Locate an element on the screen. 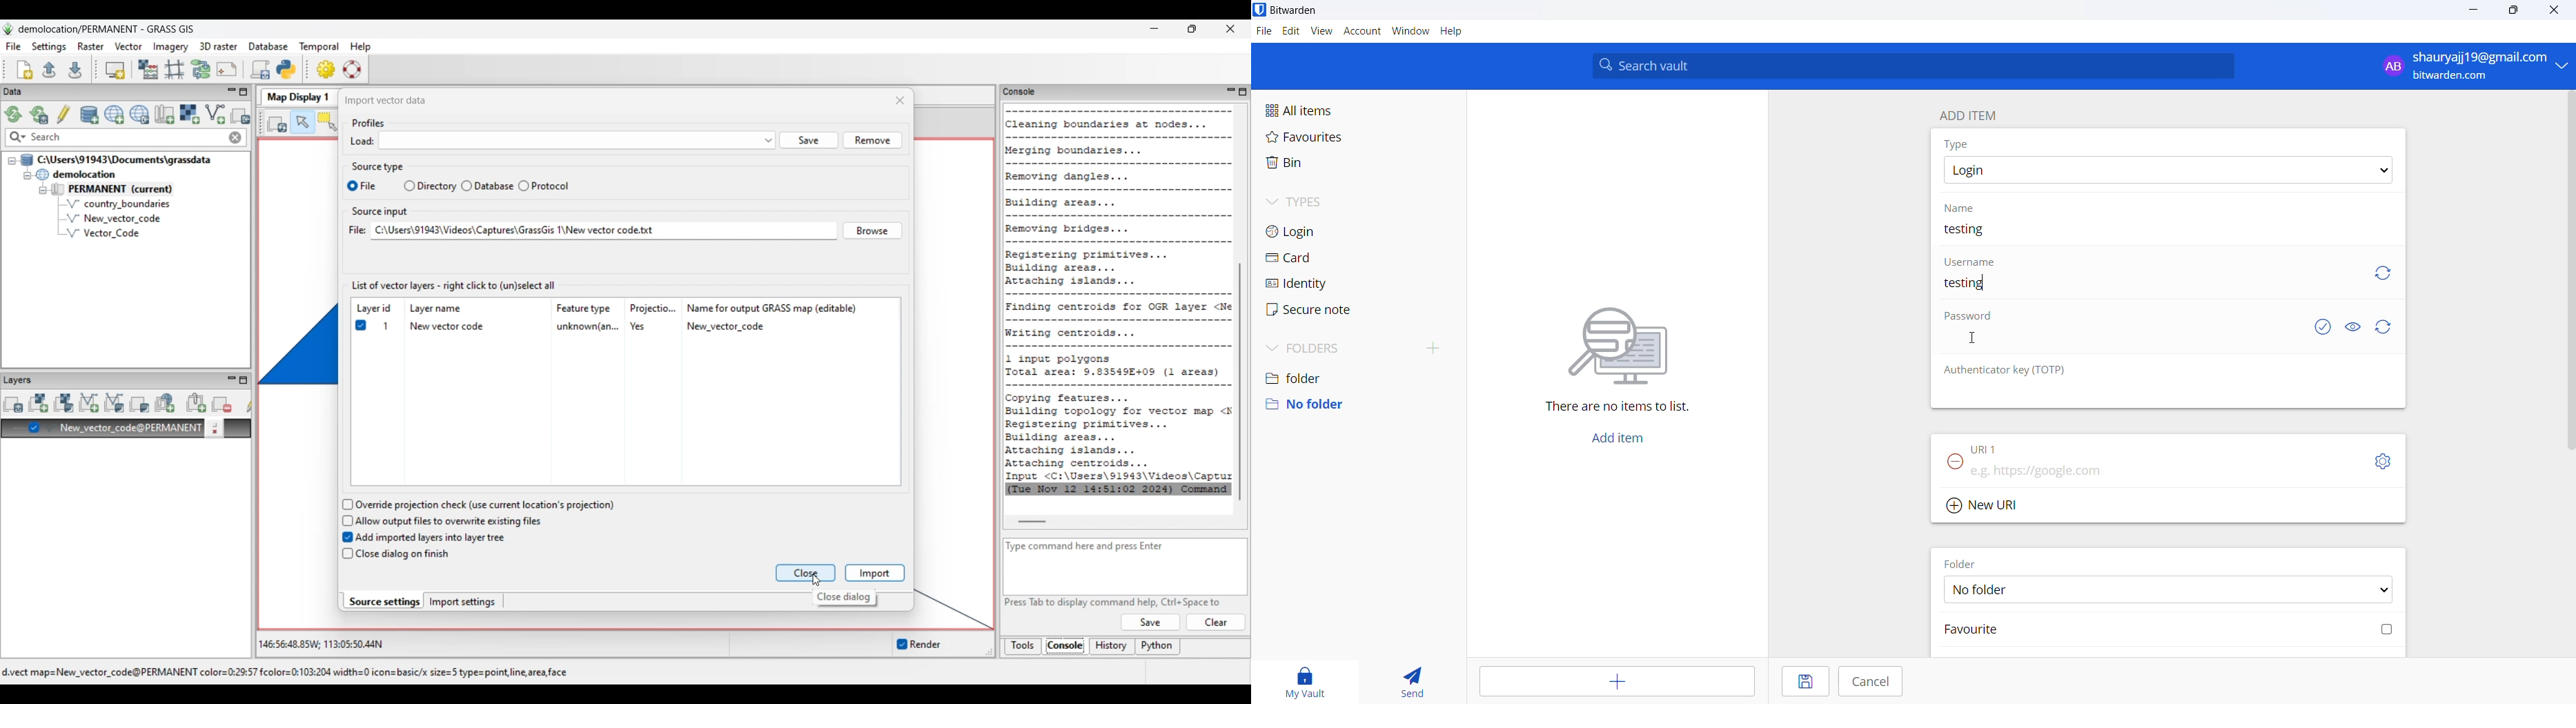 The height and width of the screenshot is (728, 2576). edit is located at coordinates (1289, 31).